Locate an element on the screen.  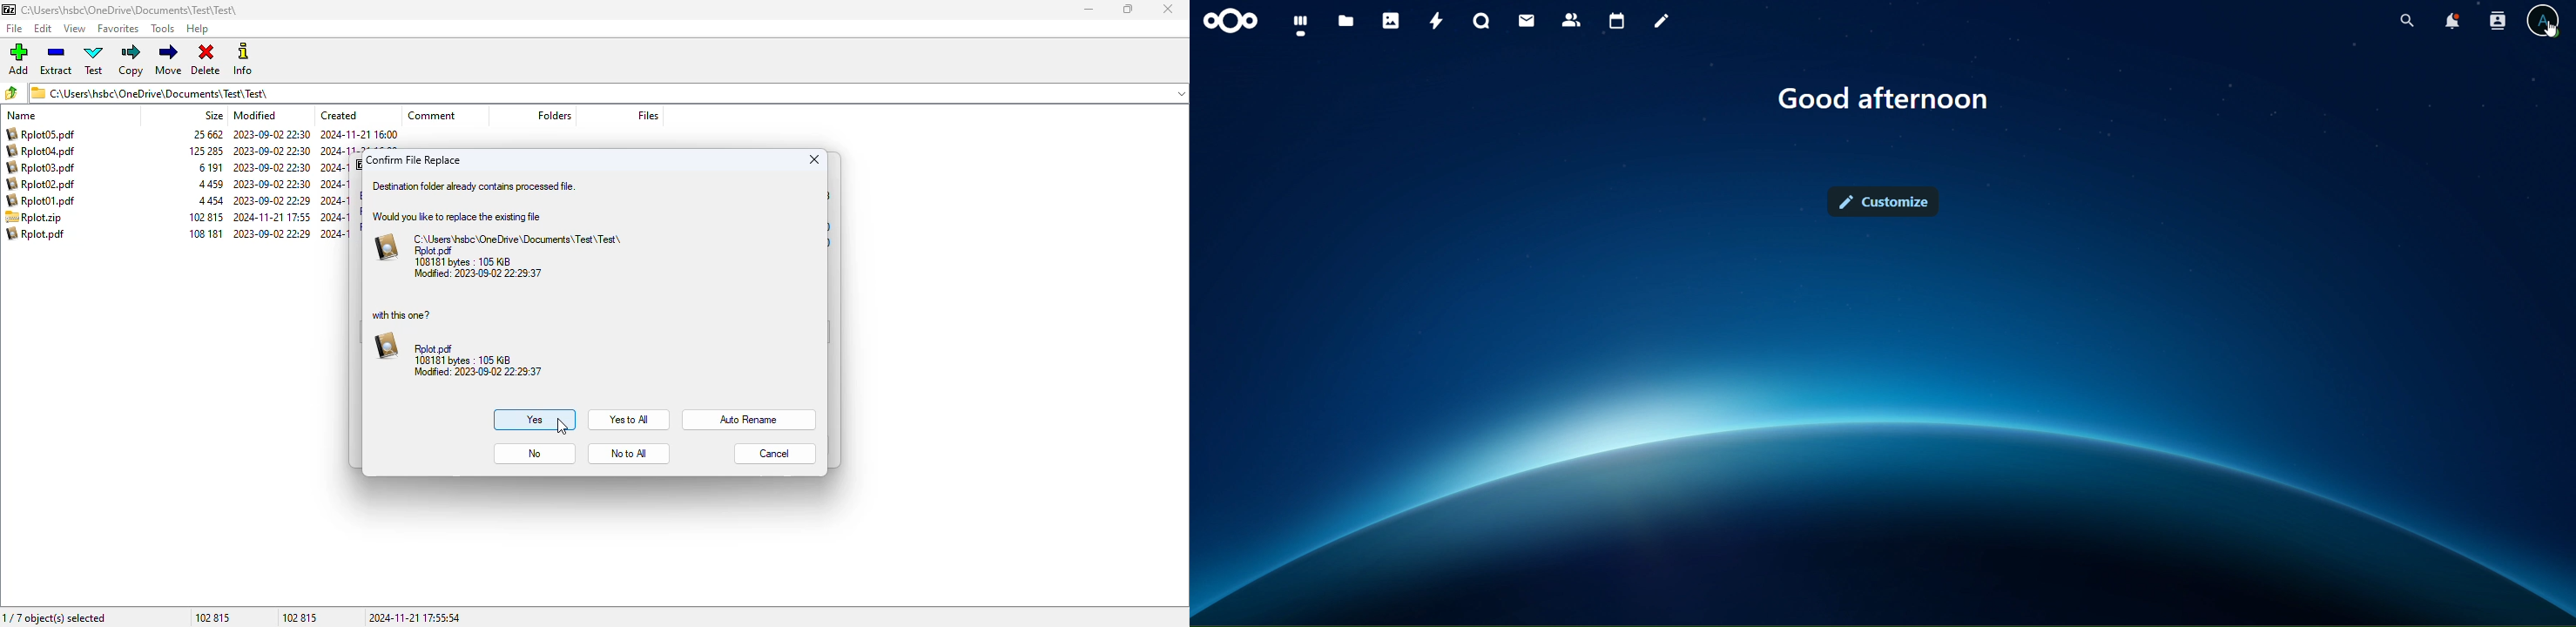
2023-09-02 22:29 is located at coordinates (273, 233).